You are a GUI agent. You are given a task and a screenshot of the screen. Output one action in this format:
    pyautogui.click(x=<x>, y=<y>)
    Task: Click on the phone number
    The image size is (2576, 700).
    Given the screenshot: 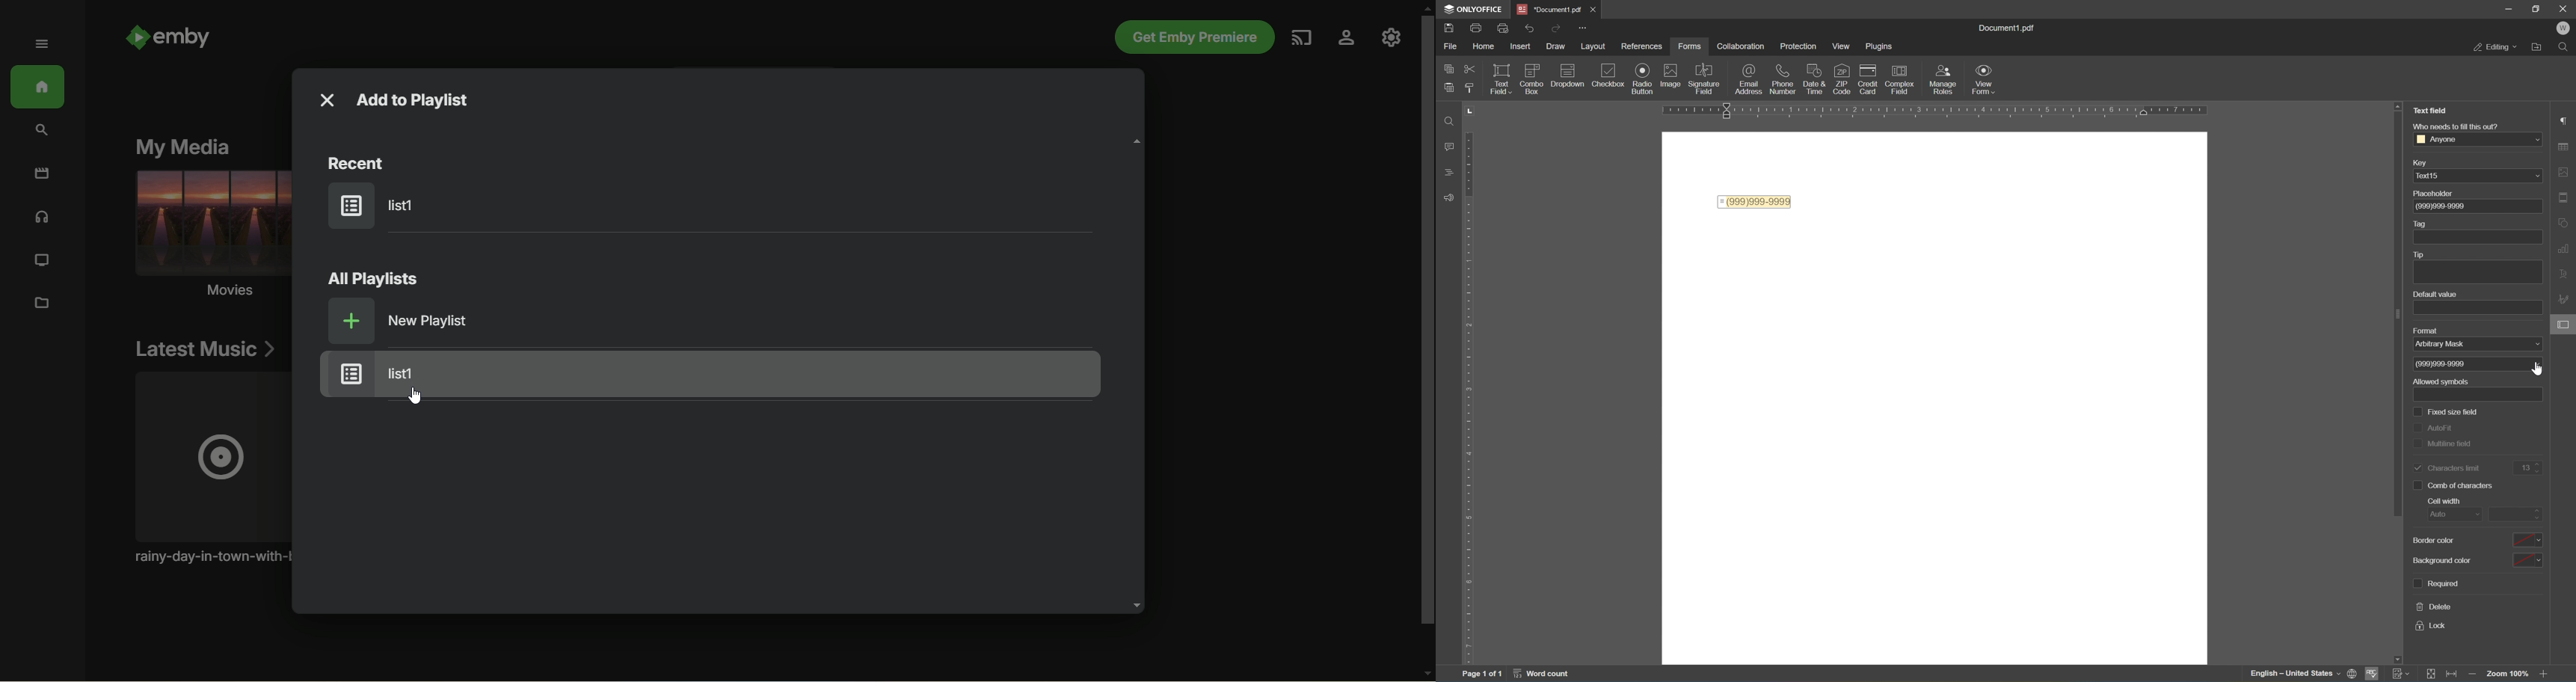 What is the action you would take?
    pyautogui.click(x=1785, y=79)
    